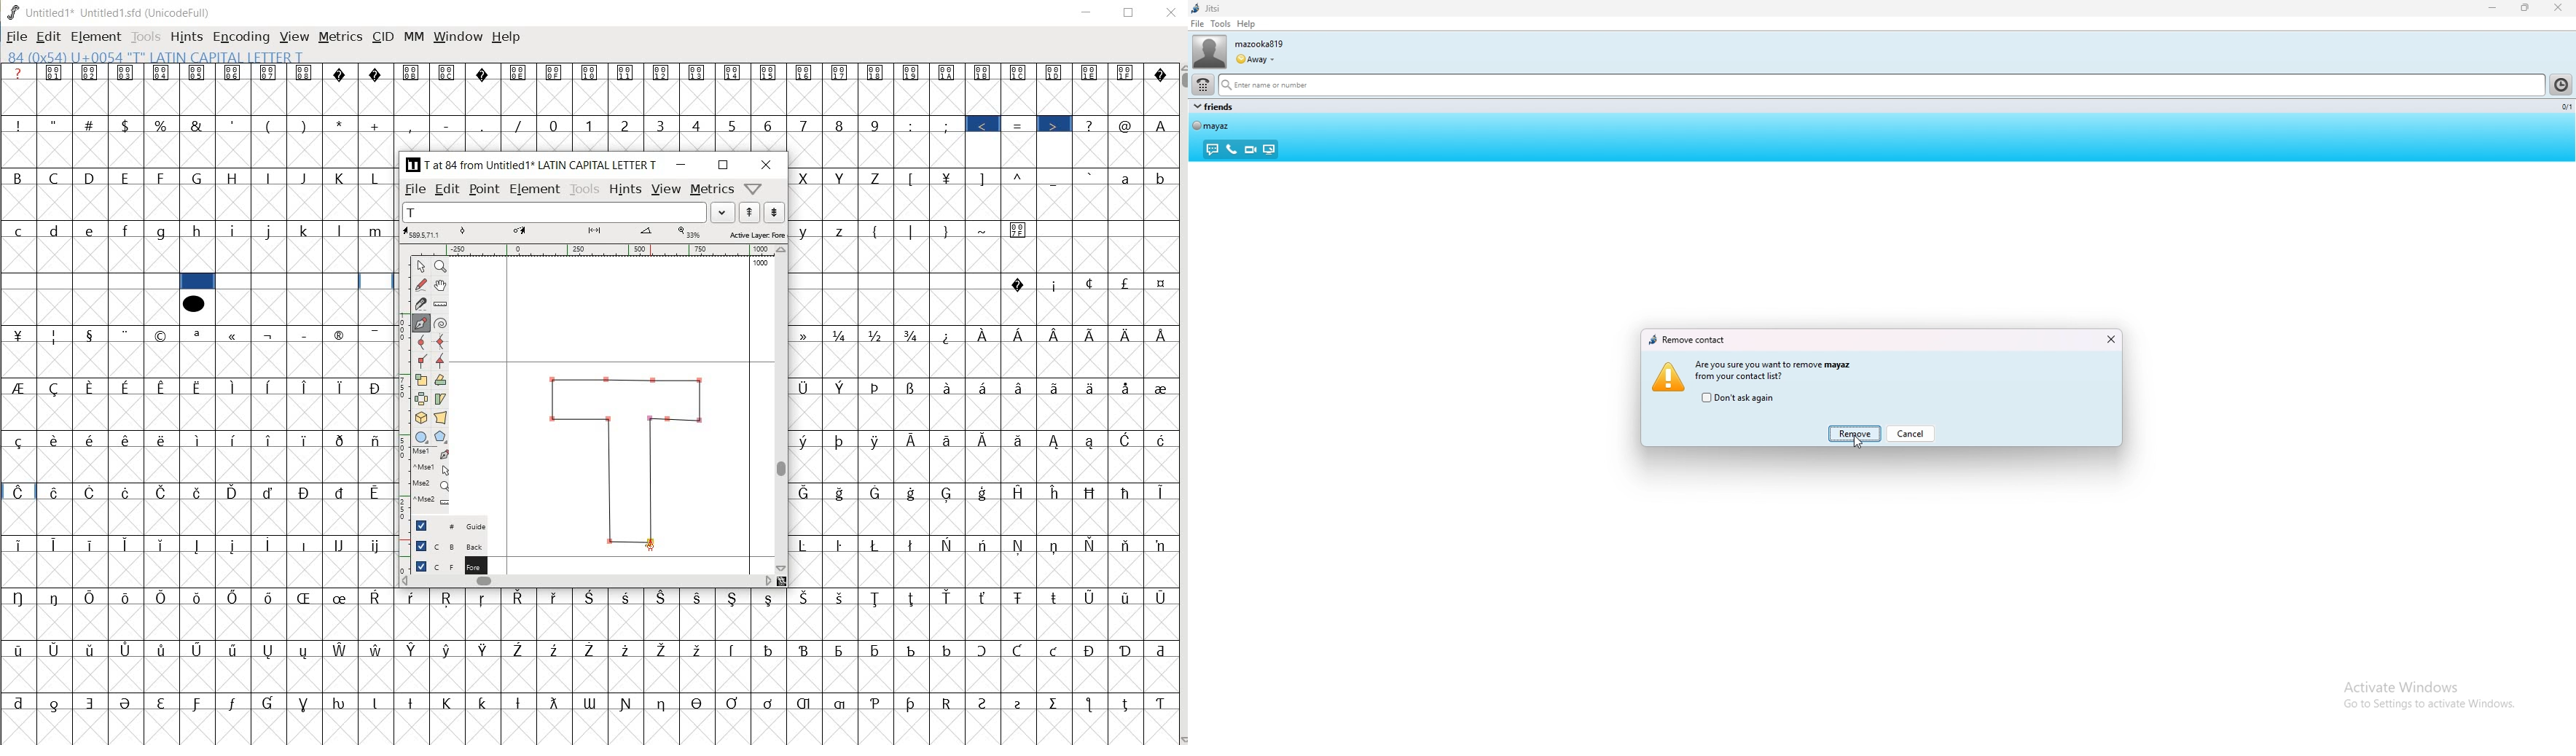  Describe the element at coordinates (375, 440) in the screenshot. I see `Symbol` at that location.